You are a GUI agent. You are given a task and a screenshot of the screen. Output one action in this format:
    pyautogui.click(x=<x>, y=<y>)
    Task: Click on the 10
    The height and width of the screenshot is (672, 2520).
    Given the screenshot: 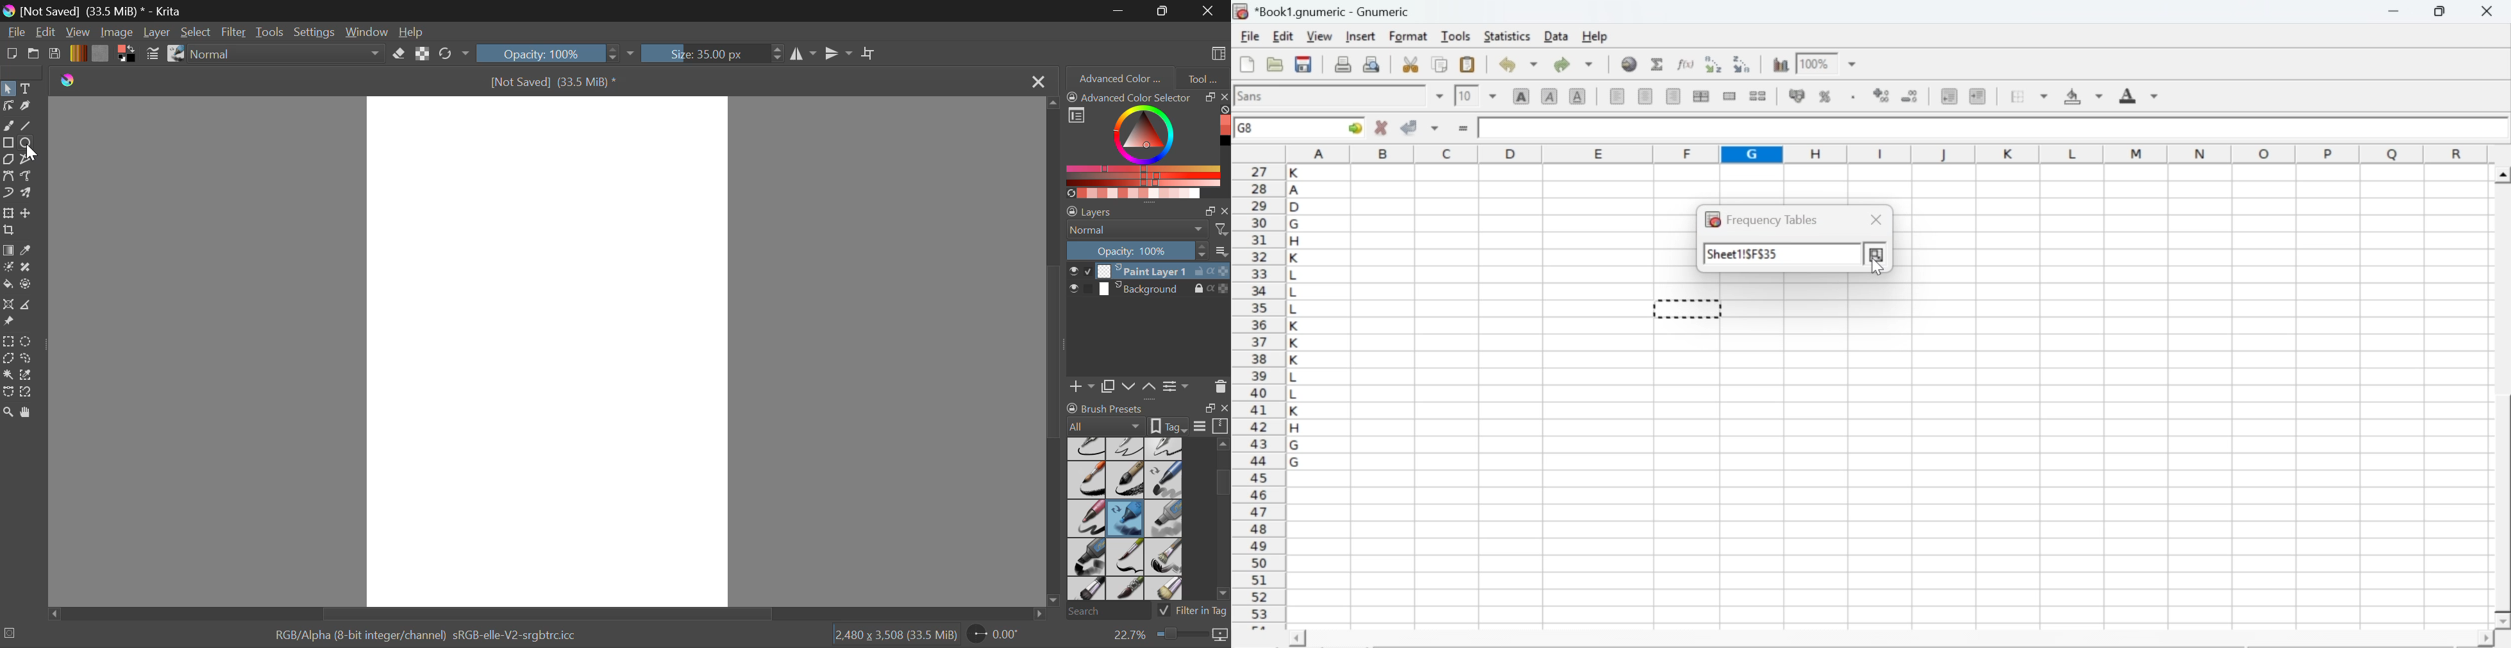 What is the action you would take?
    pyautogui.click(x=1466, y=96)
    